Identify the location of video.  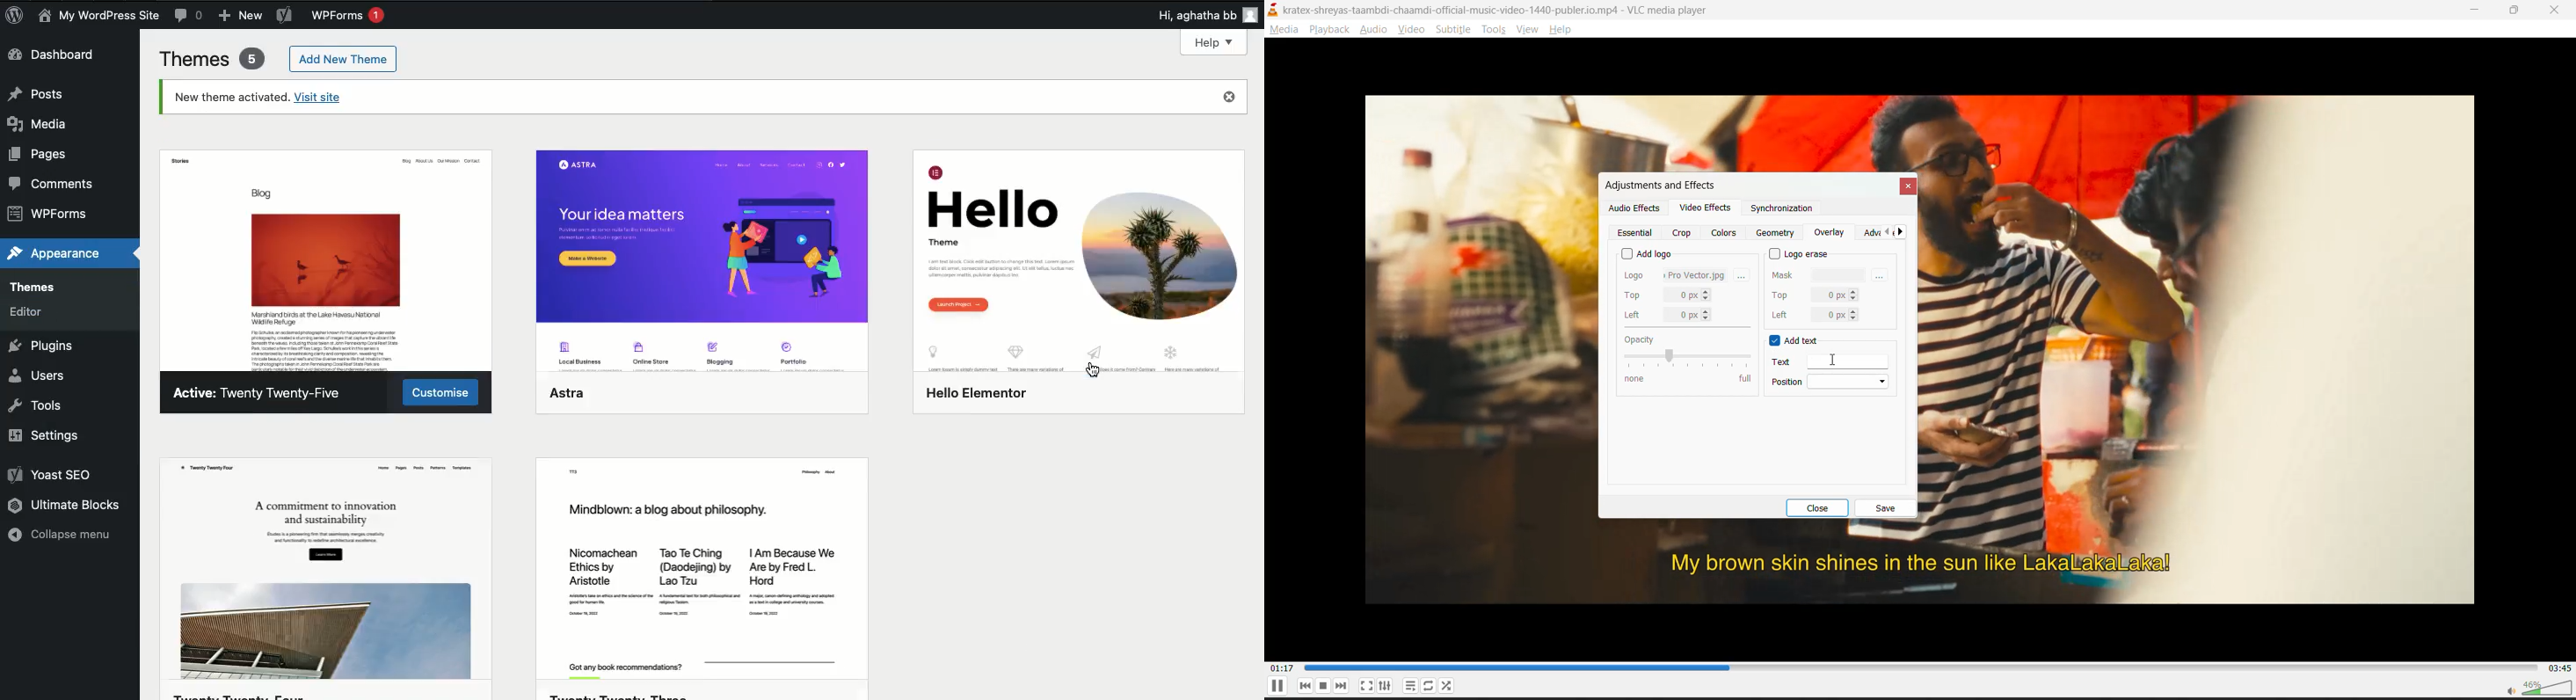
(1415, 31).